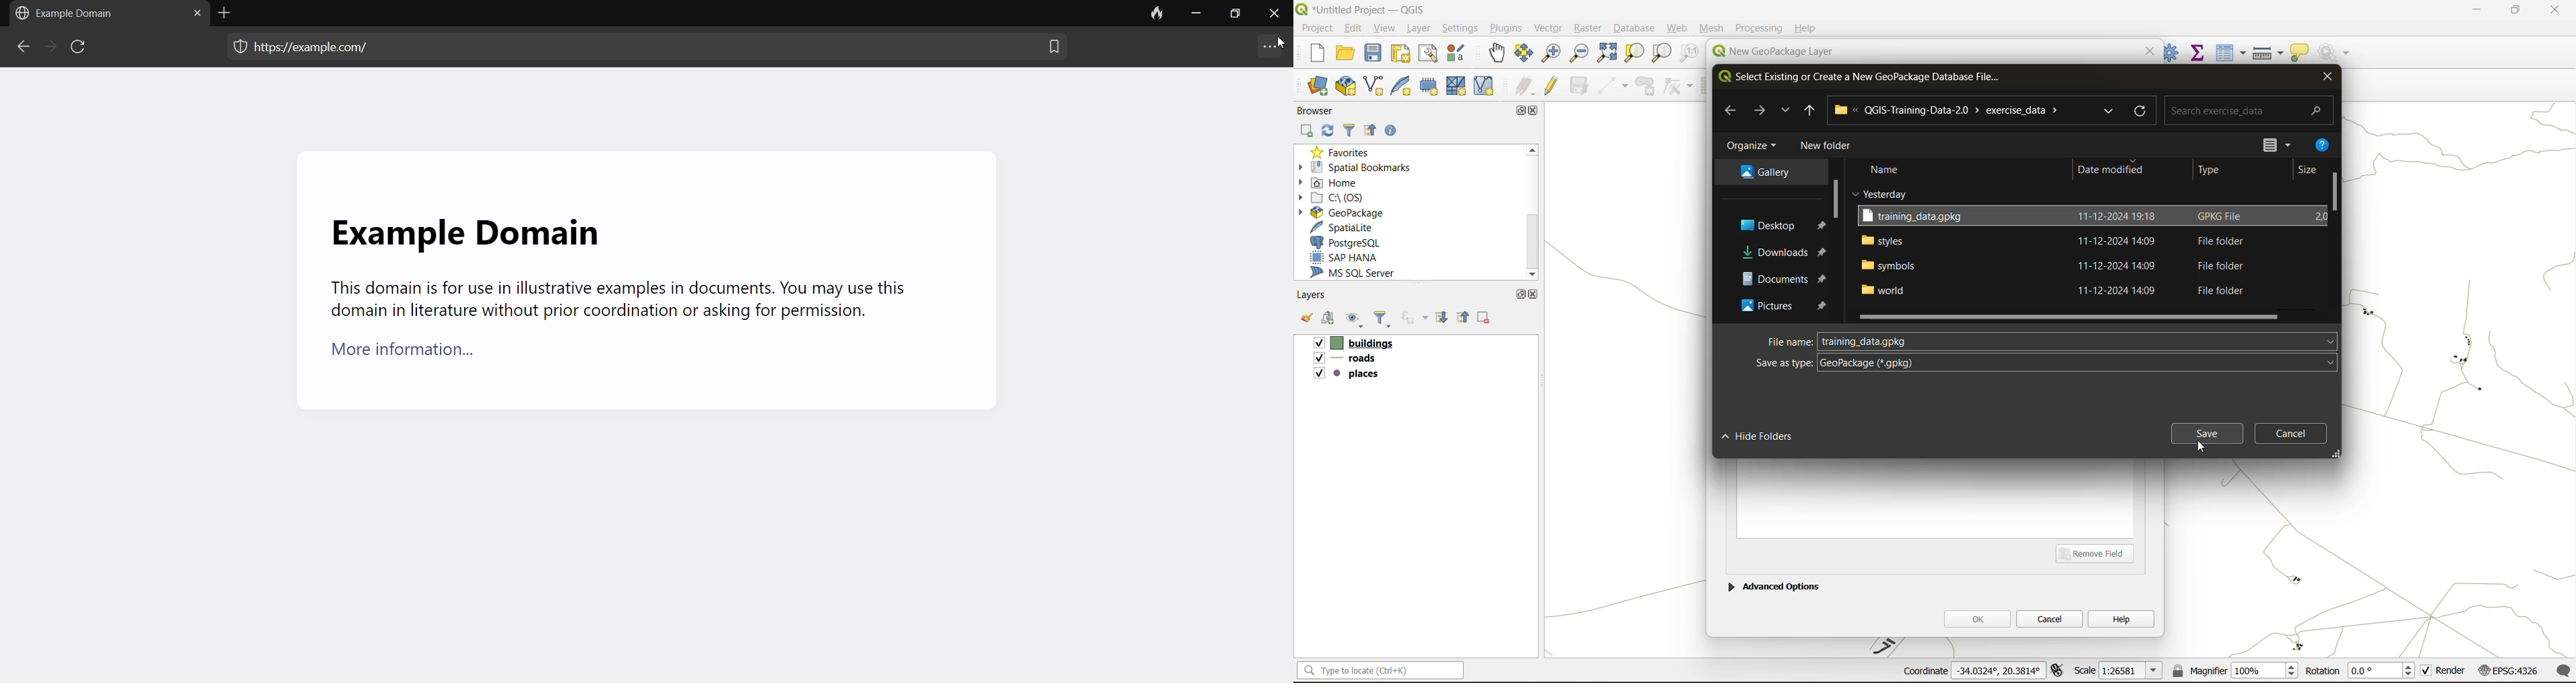 Image resolution: width=2576 pixels, height=700 pixels. What do you see at coordinates (2270, 53) in the screenshot?
I see `measure line` at bounding box center [2270, 53].